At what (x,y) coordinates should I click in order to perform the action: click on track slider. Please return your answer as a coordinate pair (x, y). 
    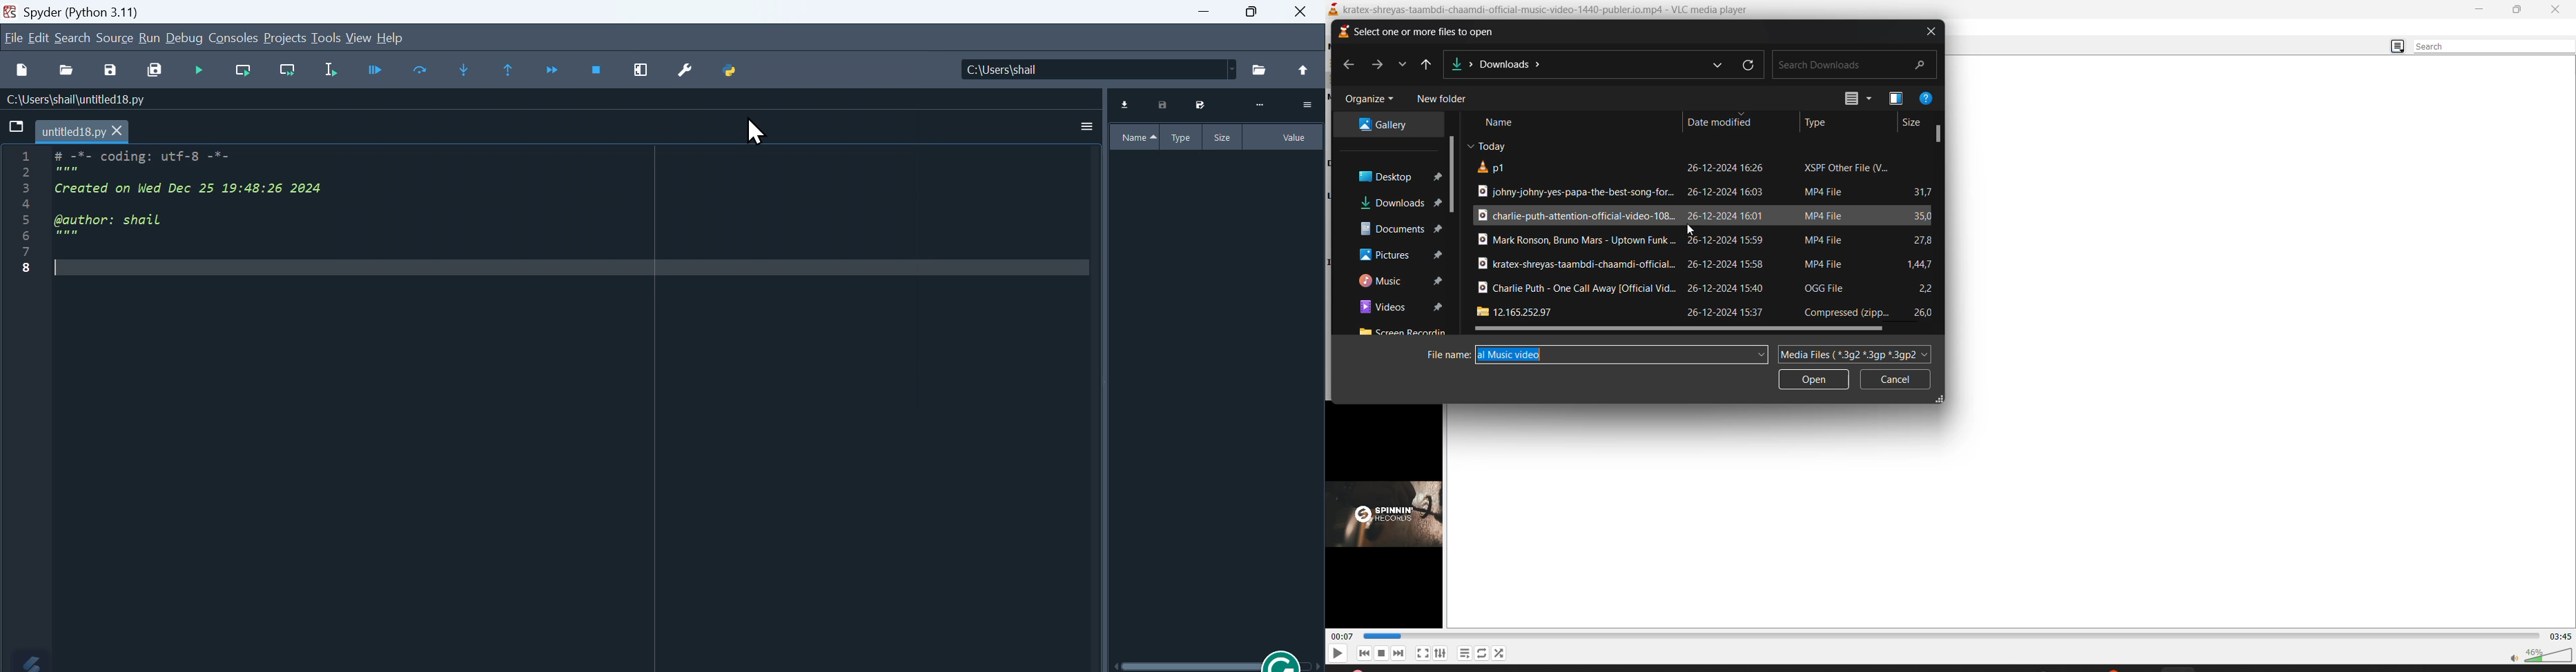
    Looking at the image, I should click on (1954, 636).